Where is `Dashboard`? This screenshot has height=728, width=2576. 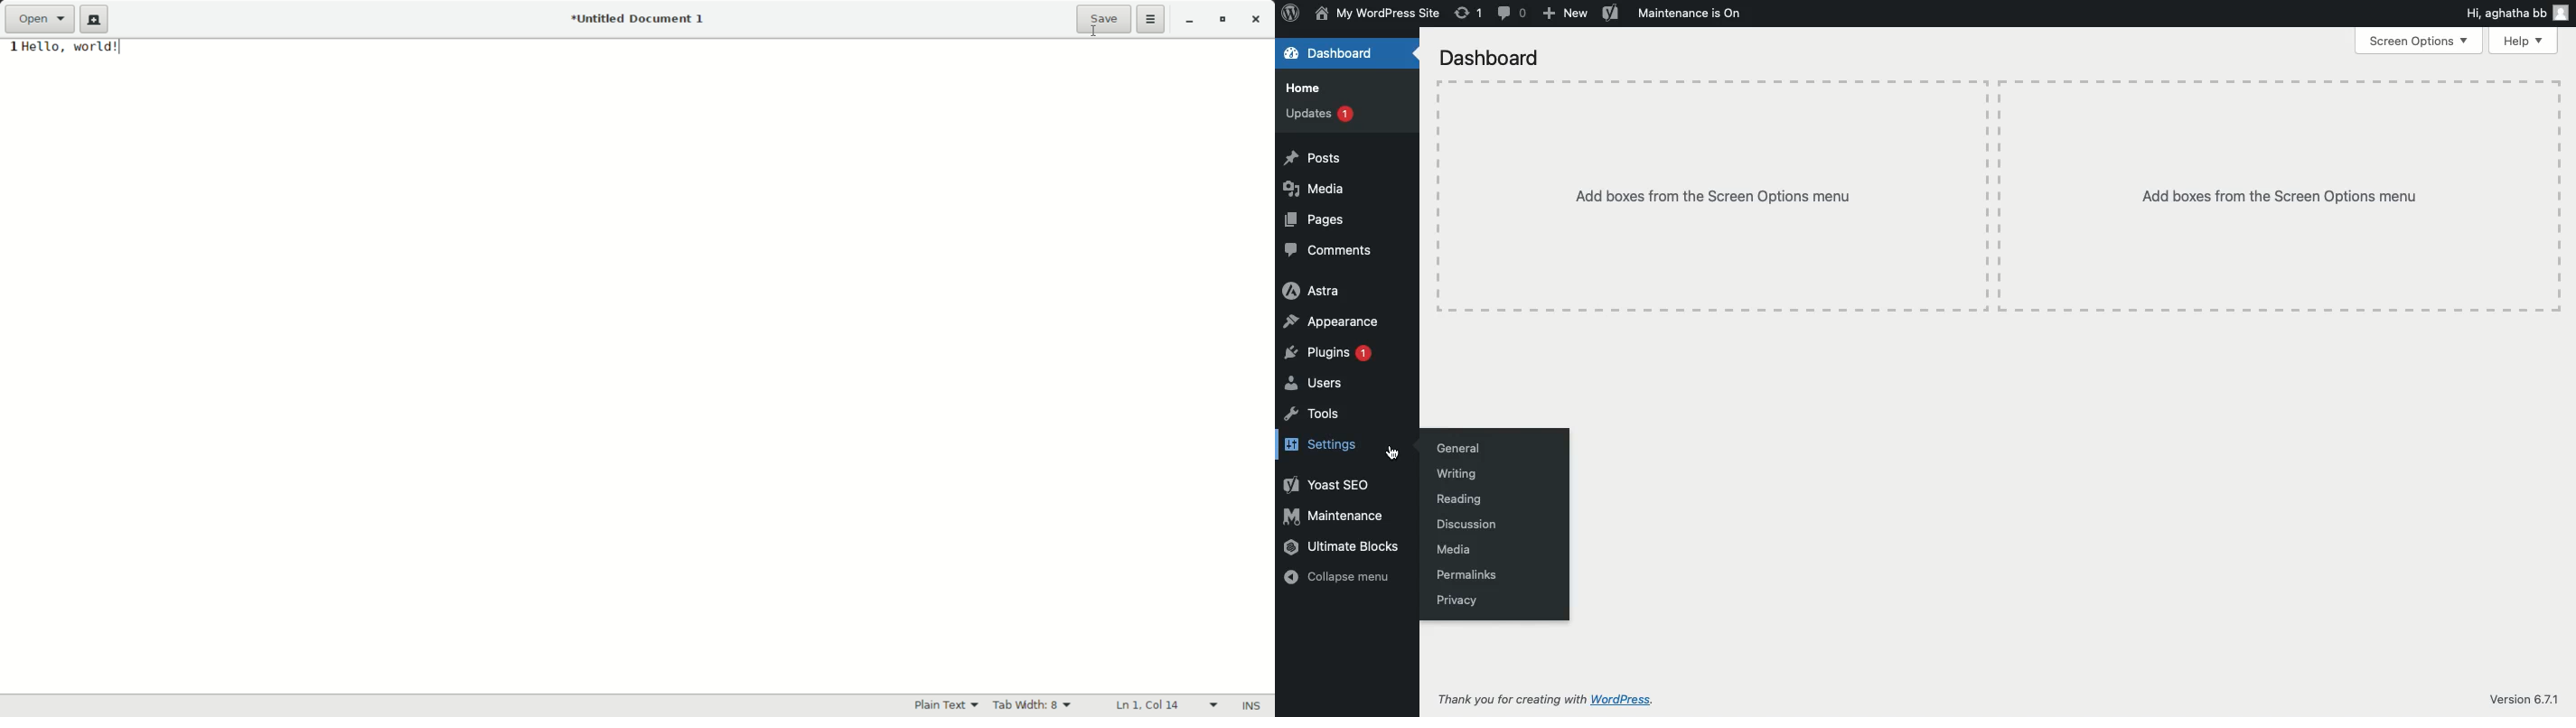 Dashboard is located at coordinates (1493, 60).